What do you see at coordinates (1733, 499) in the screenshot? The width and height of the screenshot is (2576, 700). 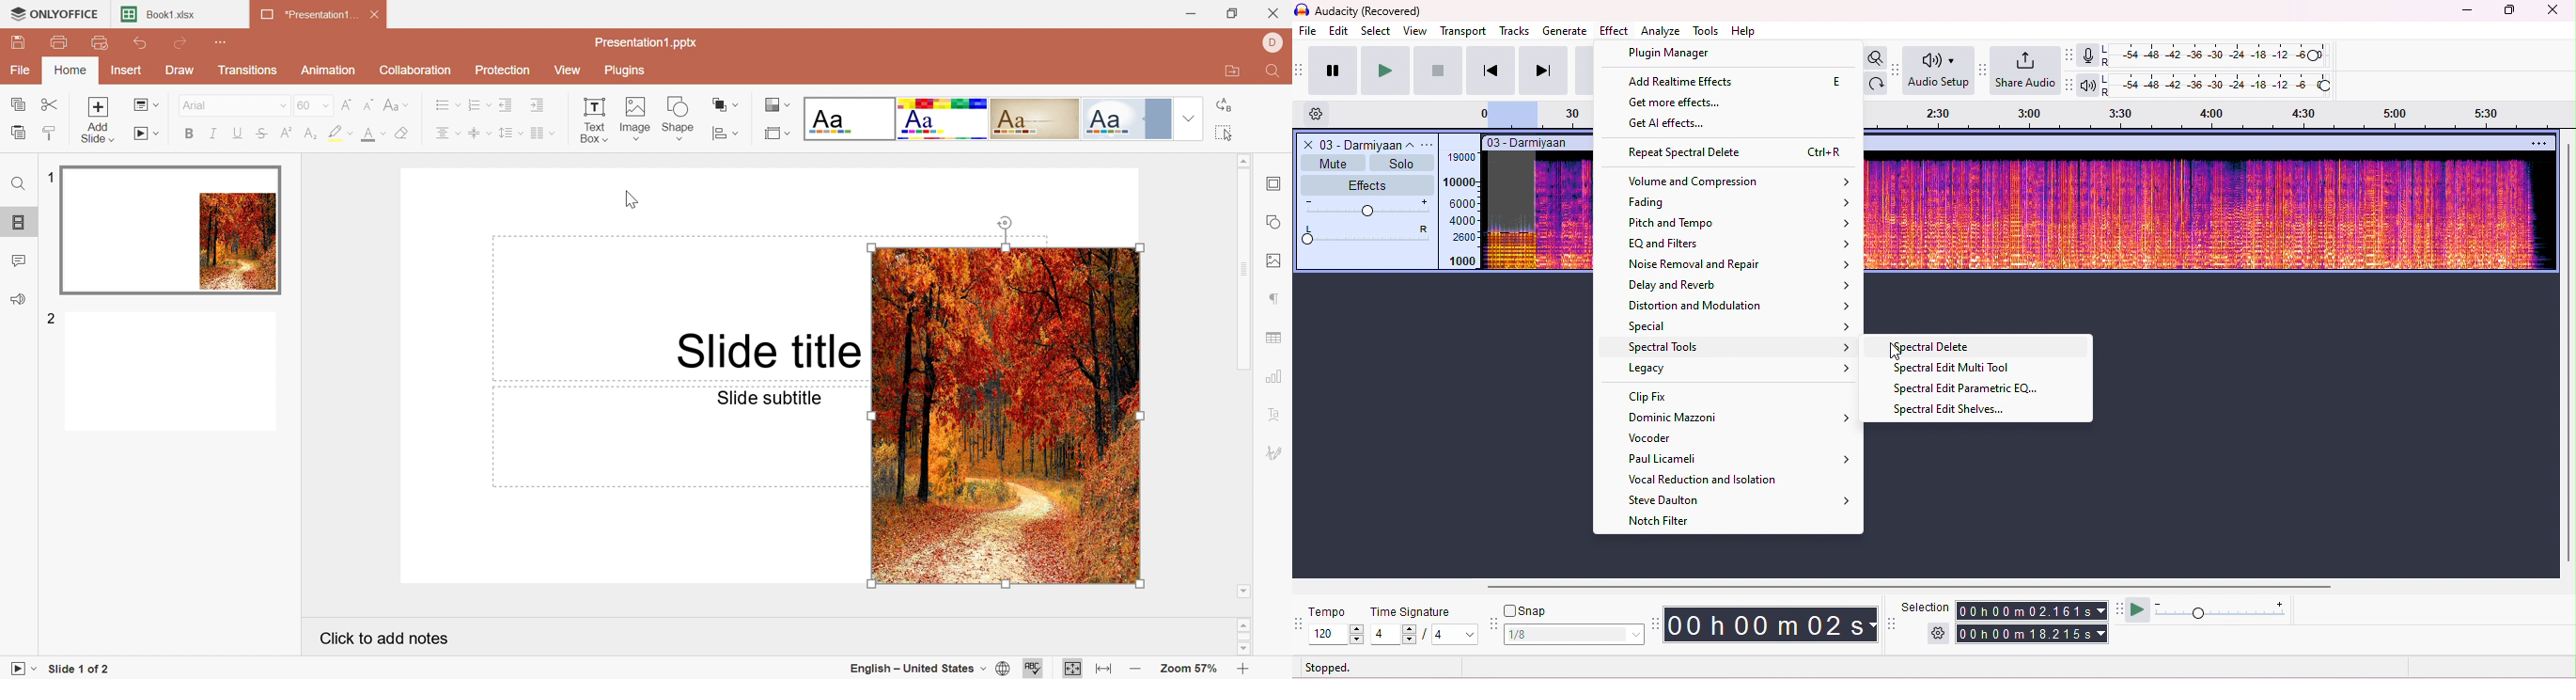 I see `steve daulton` at bounding box center [1733, 499].